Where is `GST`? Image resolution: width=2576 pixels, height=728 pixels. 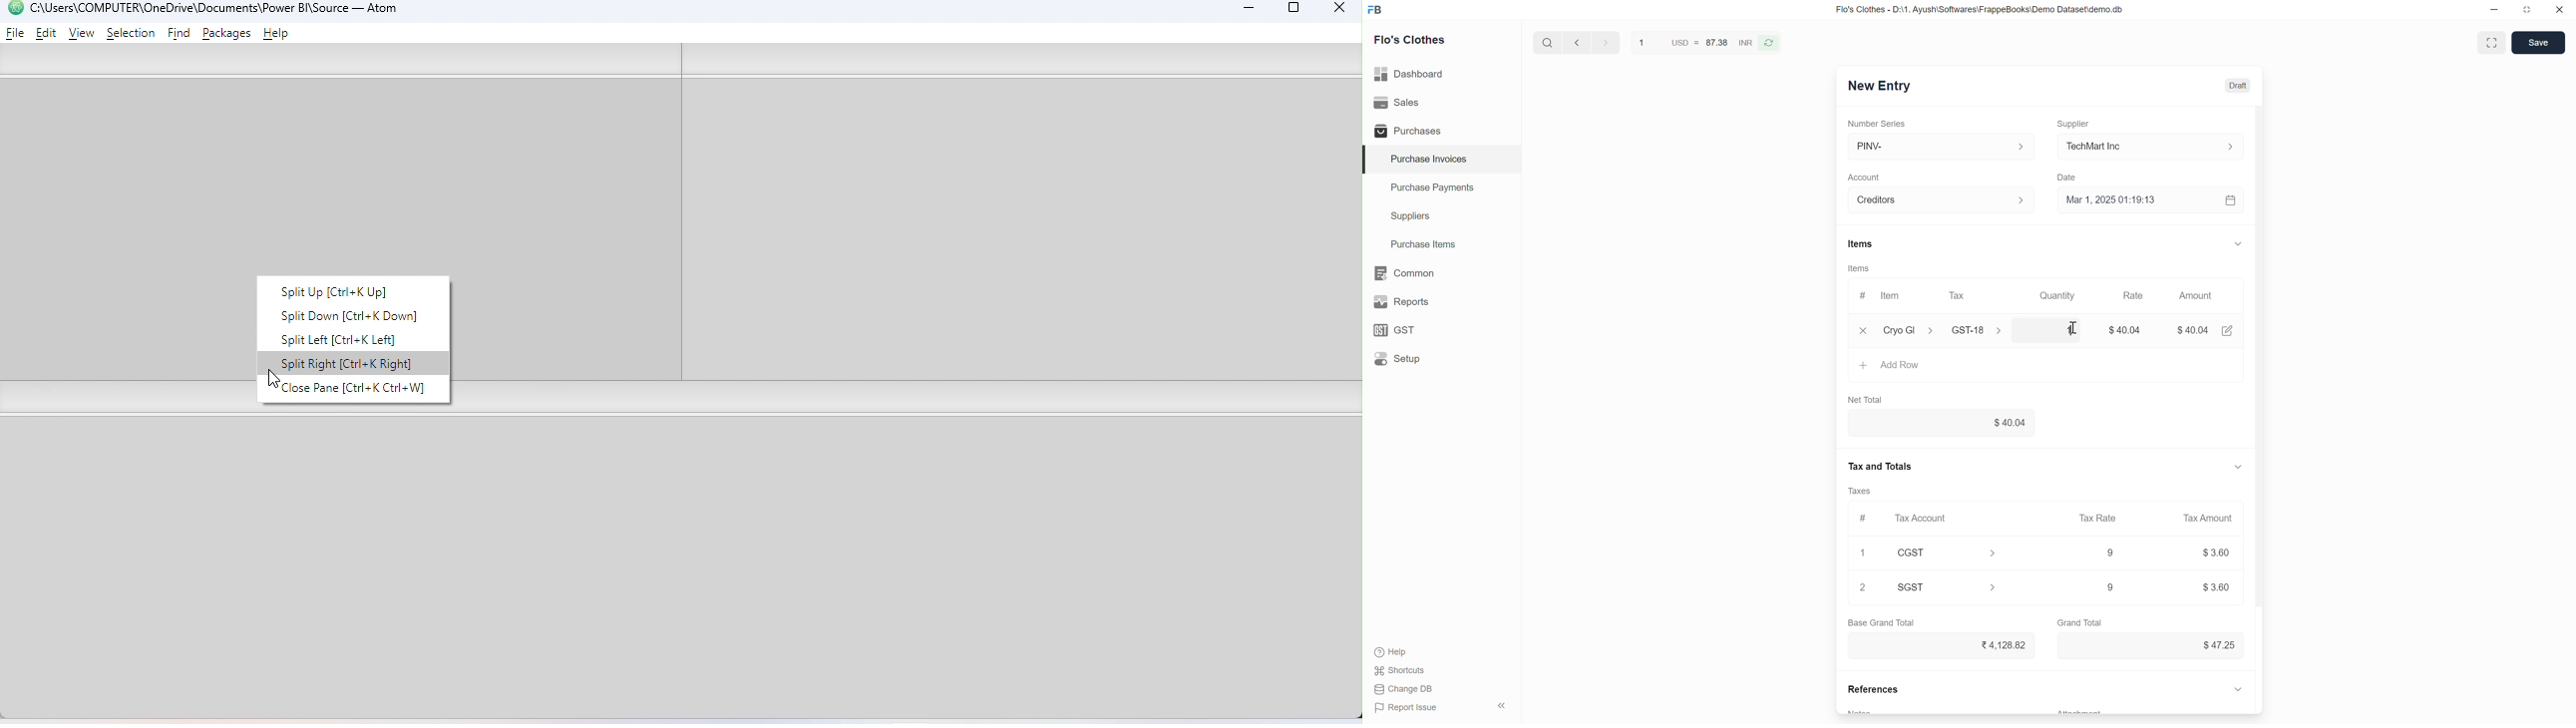
GST is located at coordinates (1399, 330).